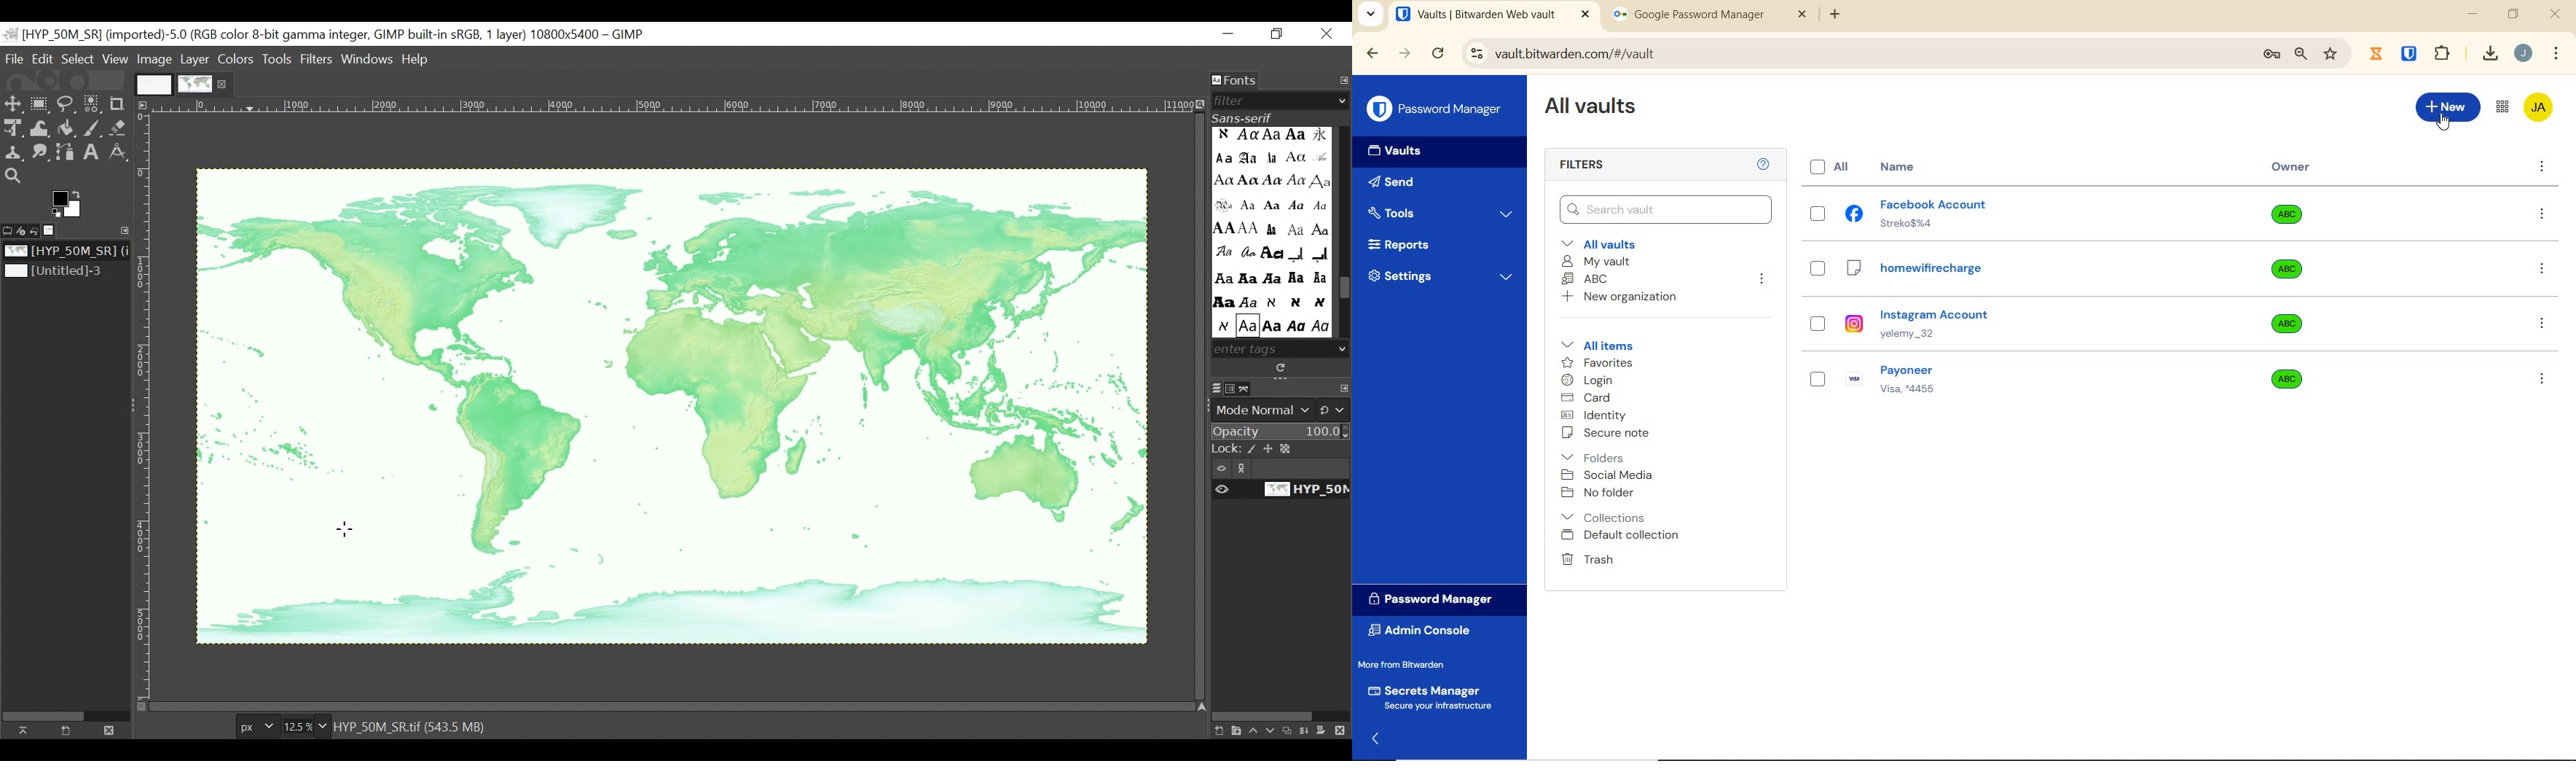 The height and width of the screenshot is (784, 2576). I want to click on Pixels, so click(256, 727).